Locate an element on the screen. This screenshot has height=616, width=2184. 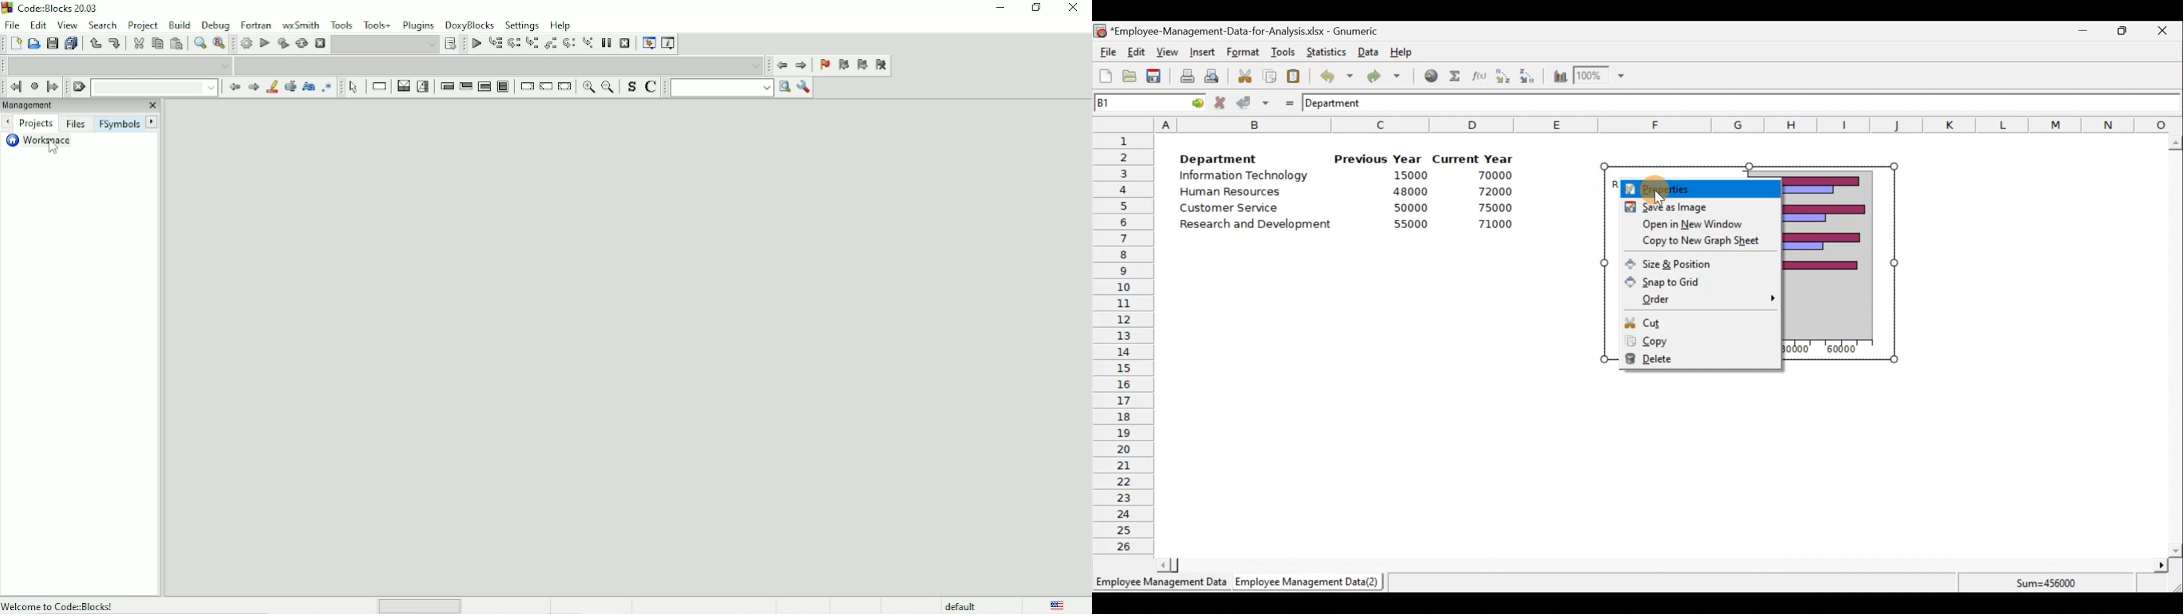
Cut is located at coordinates (1696, 320).